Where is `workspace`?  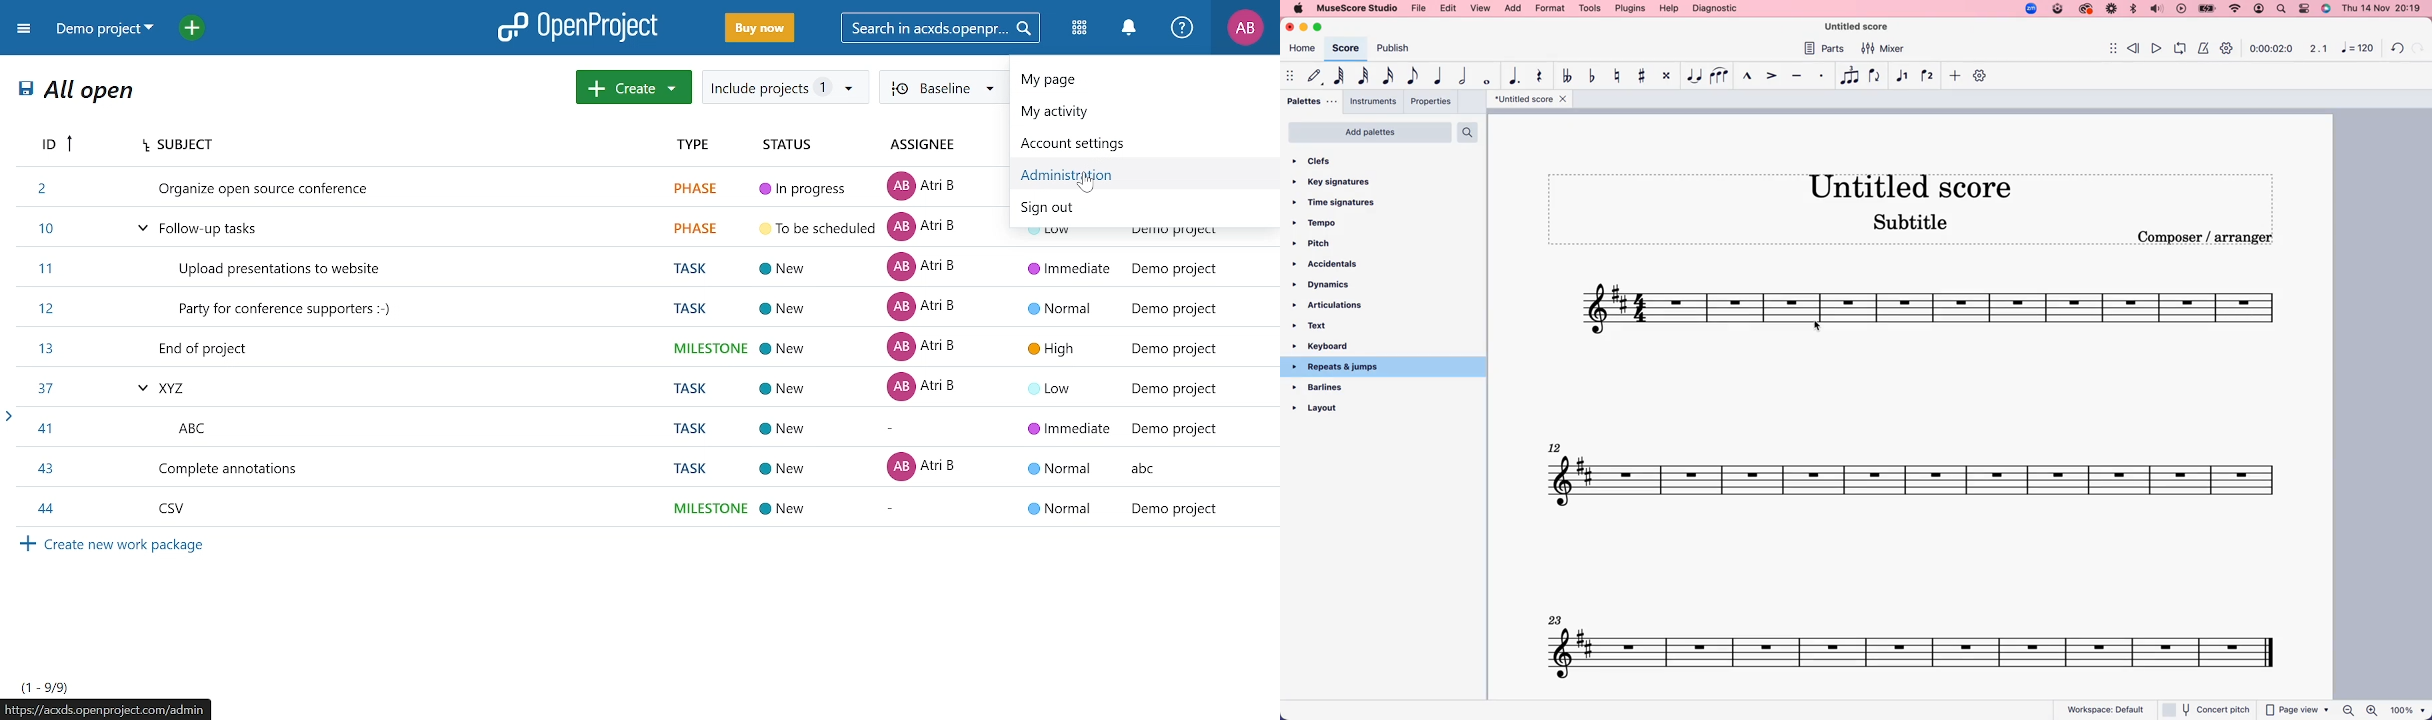 workspace is located at coordinates (2106, 707).